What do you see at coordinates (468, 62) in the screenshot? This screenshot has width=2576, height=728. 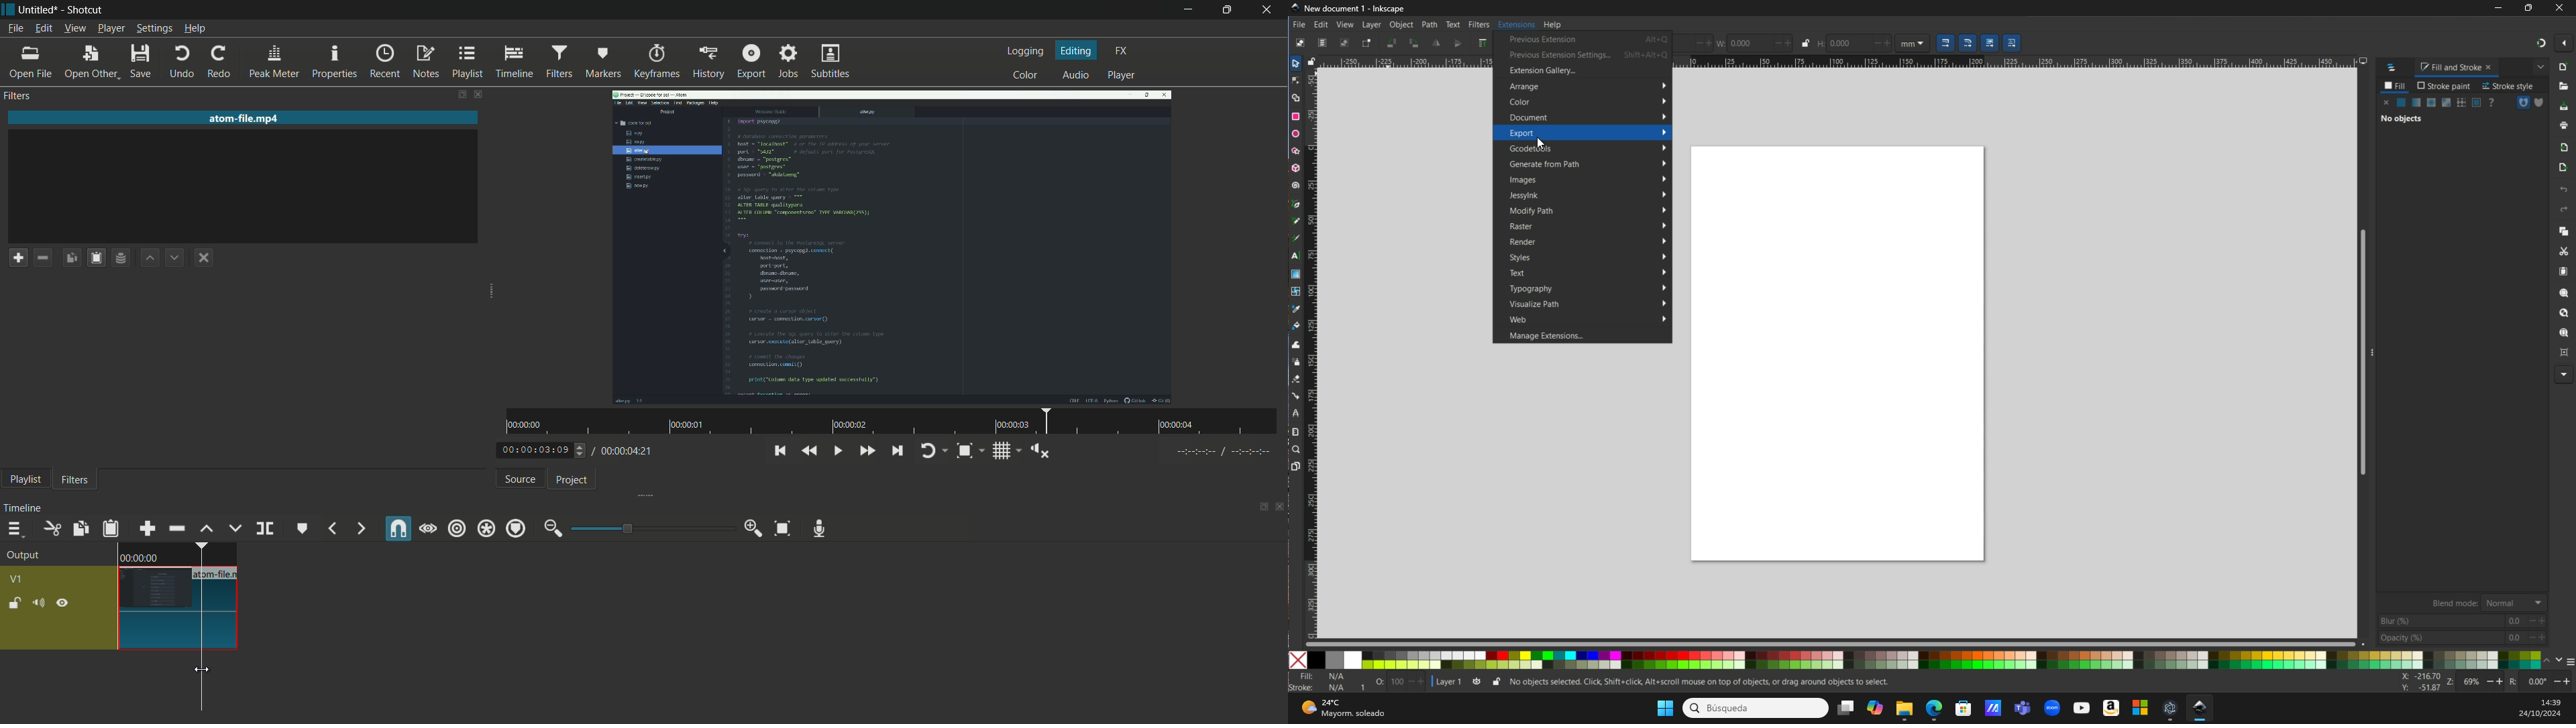 I see `playlist` at bounding box center [468, 62].